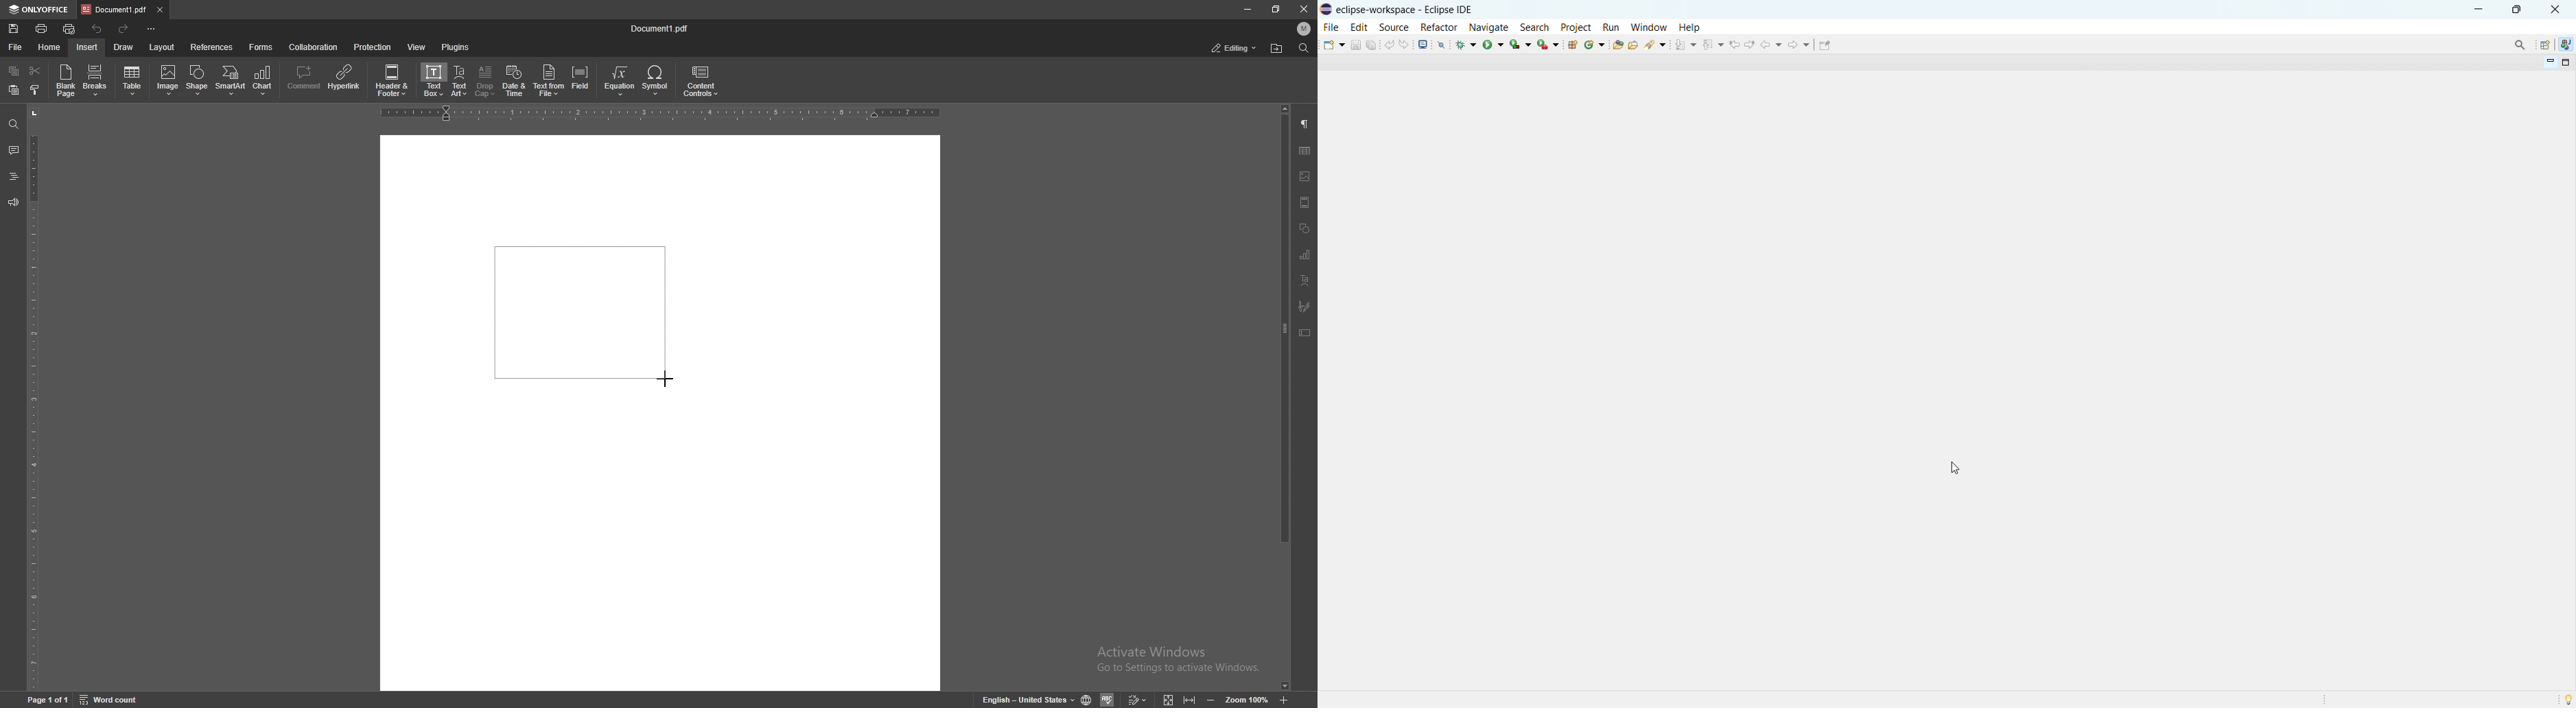 The height and width of the screenshot is (728, 2576). Describe the element at coordinates (514, 81) in the screenshot. I see `date and time` at that location.